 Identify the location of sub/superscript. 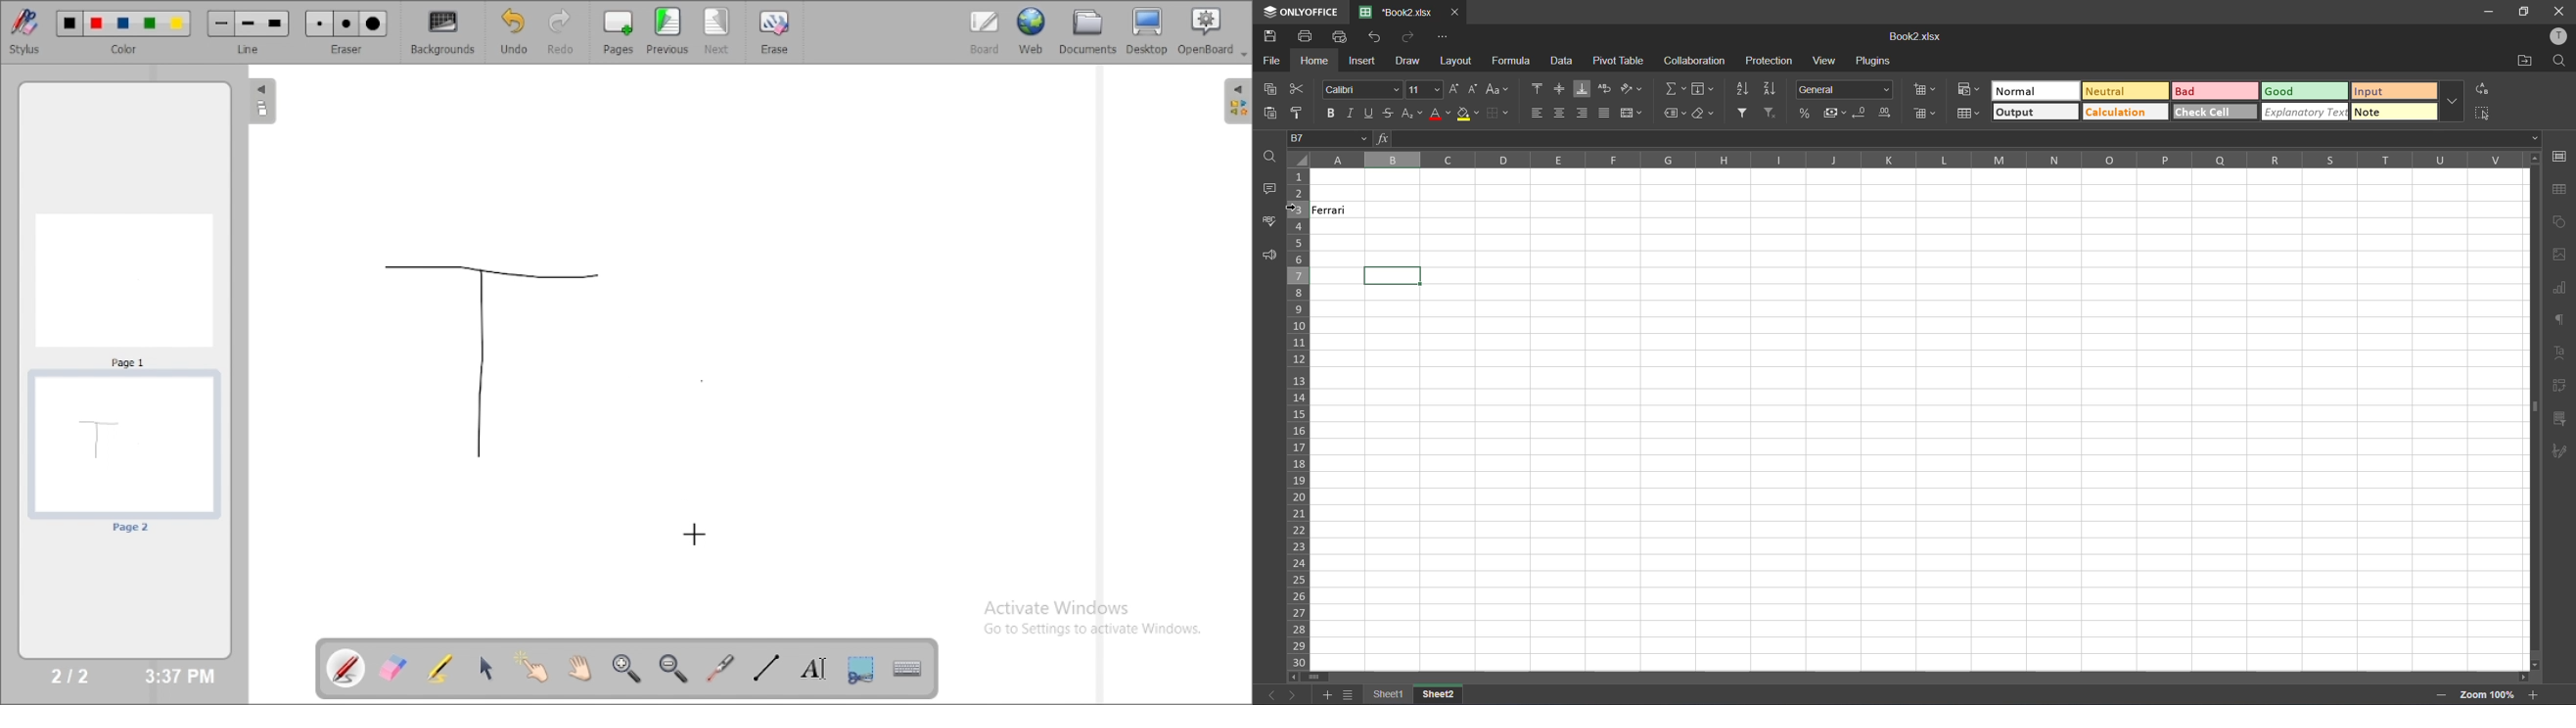
(1409, 113).